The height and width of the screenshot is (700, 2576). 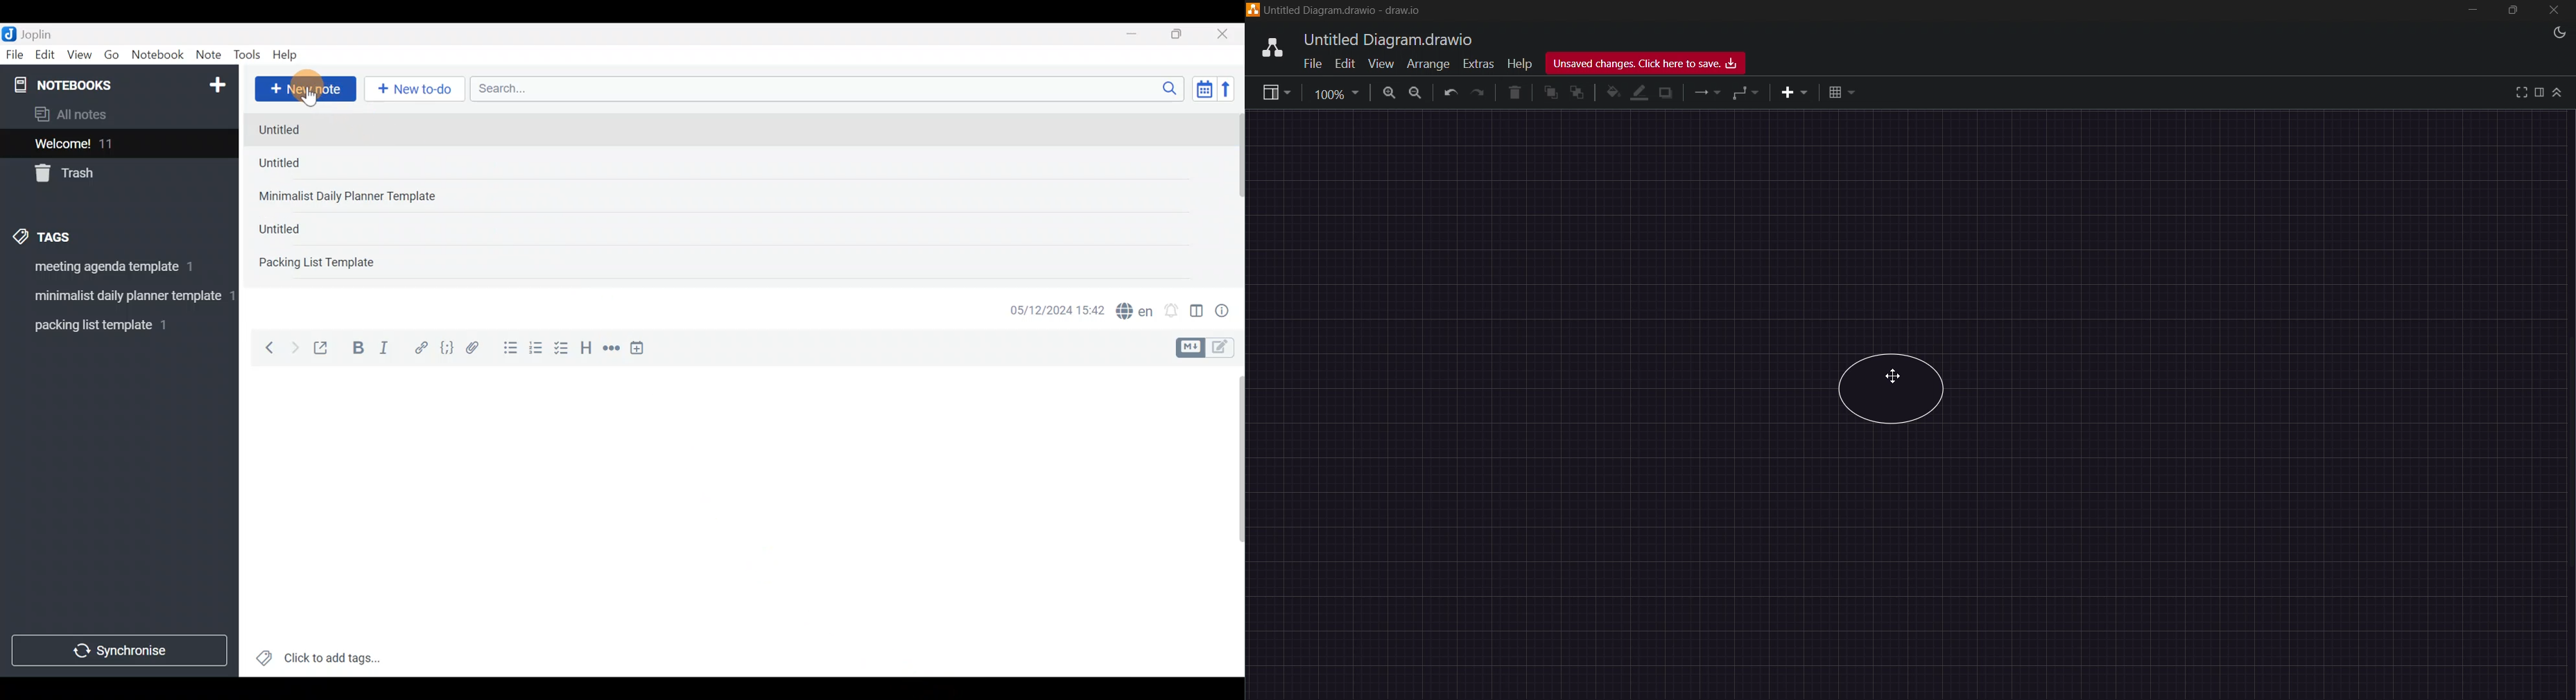 I want to click on Joplin, so click(x=45, y=32).